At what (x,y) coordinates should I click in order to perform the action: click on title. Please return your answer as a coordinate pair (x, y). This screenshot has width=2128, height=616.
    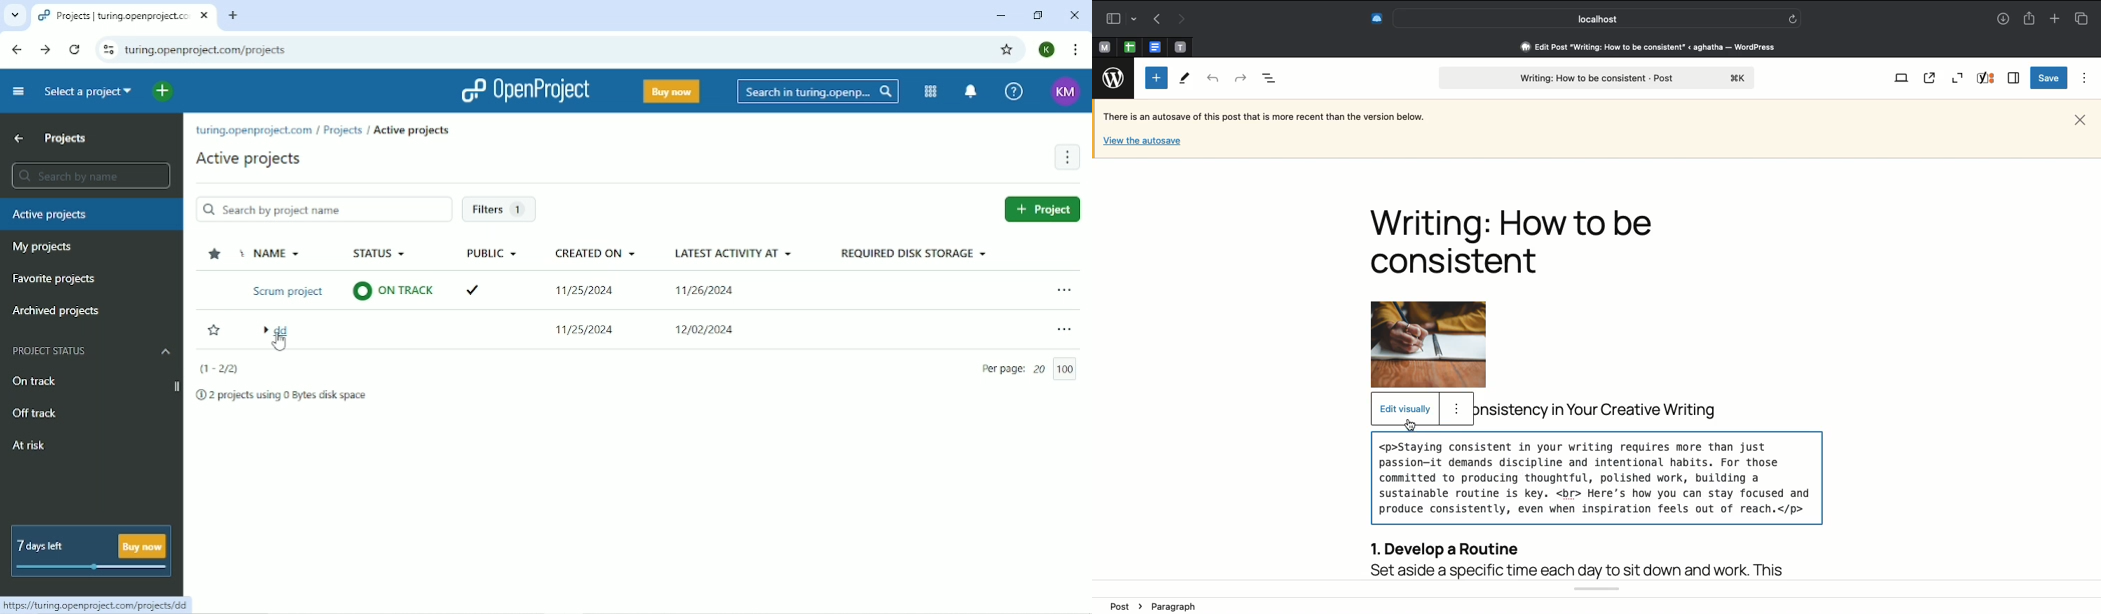
    Looking at the image, I should click on (1668, 409).